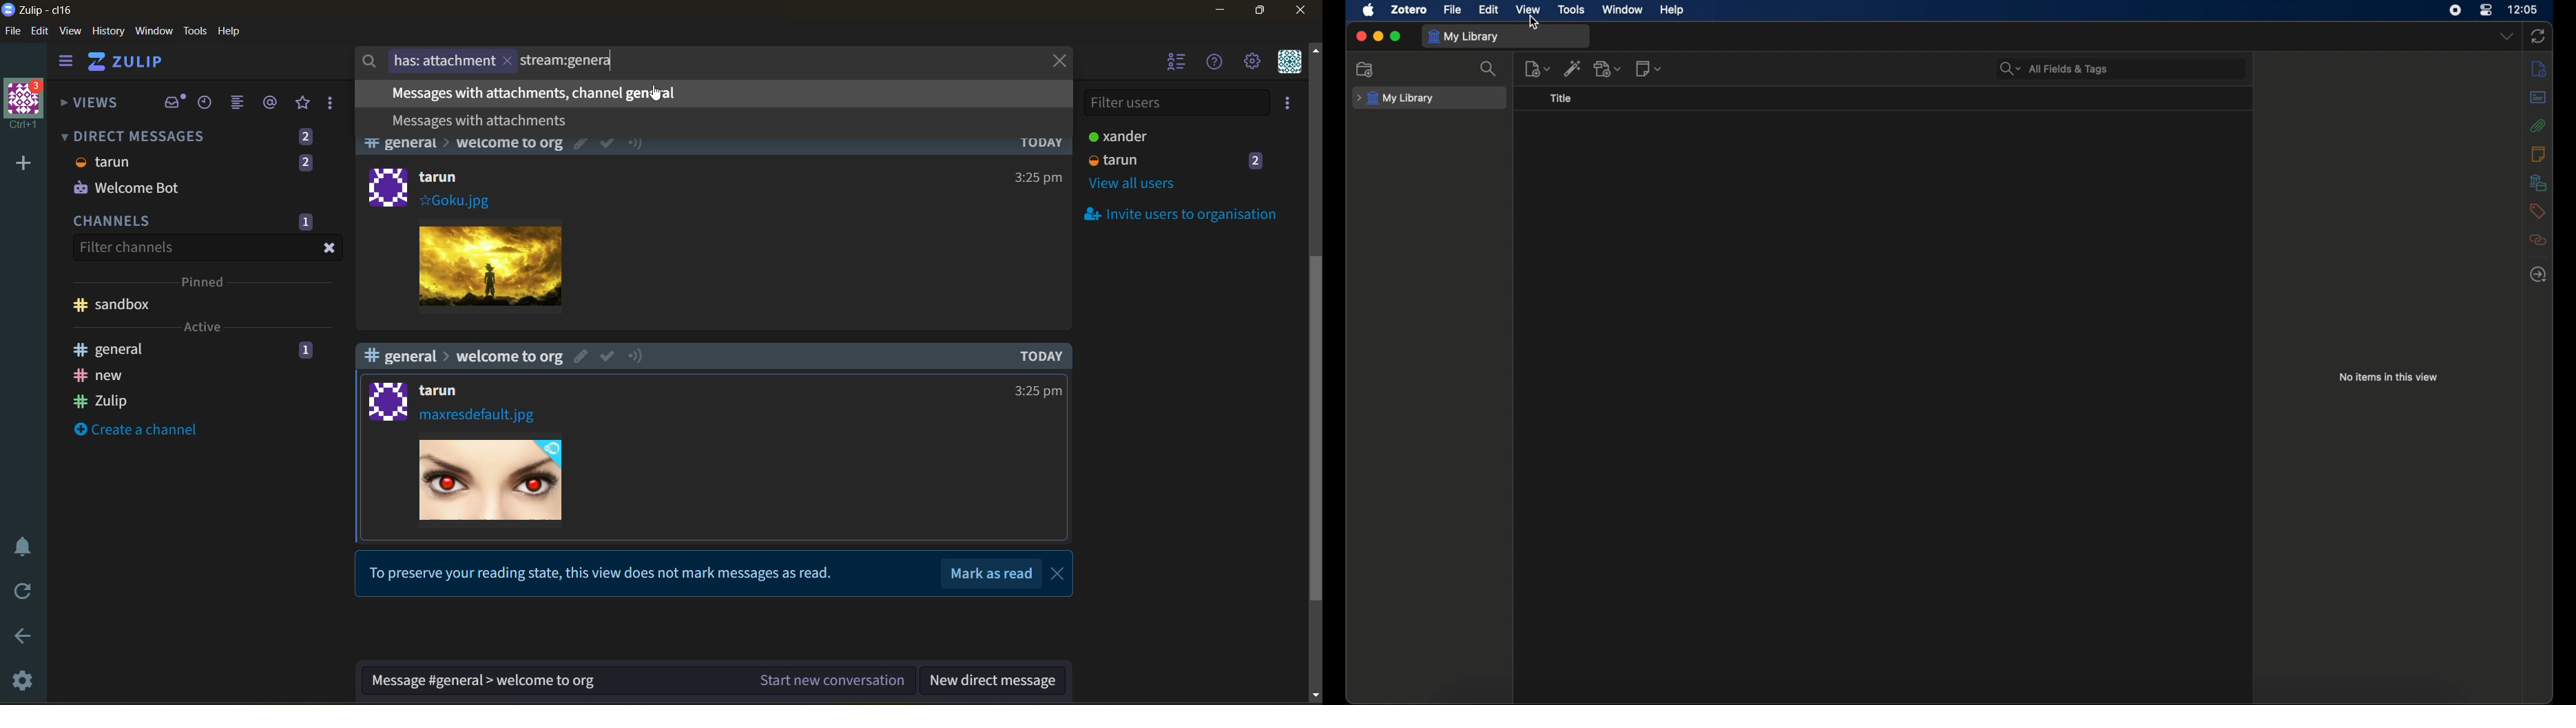 Image resolution: width=2576 pixels, height=728 pixels. Describe the element at coordinates (1057, 60) in the screenshot. I see `close` at that location.